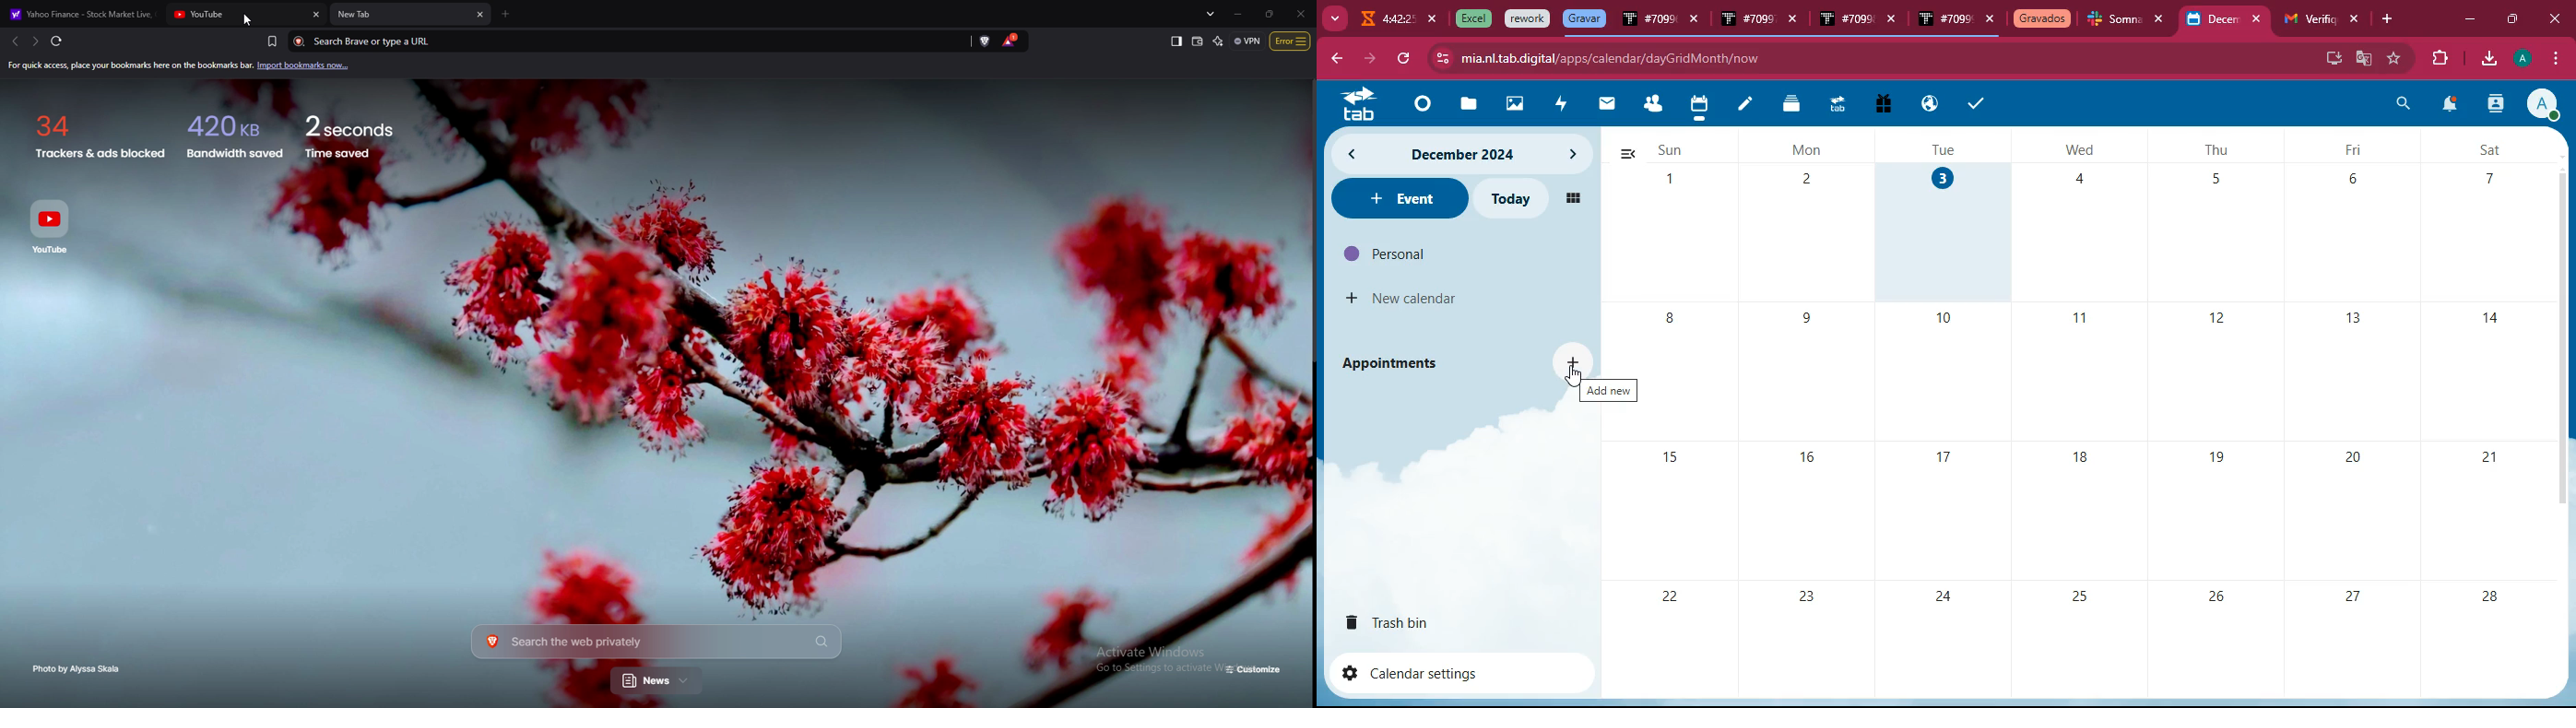 Image resolution: width=2576 pixels, height=728 pixels. Describe the element at coordinates (1516, 106) in the screenshot. I see `image` at that location.